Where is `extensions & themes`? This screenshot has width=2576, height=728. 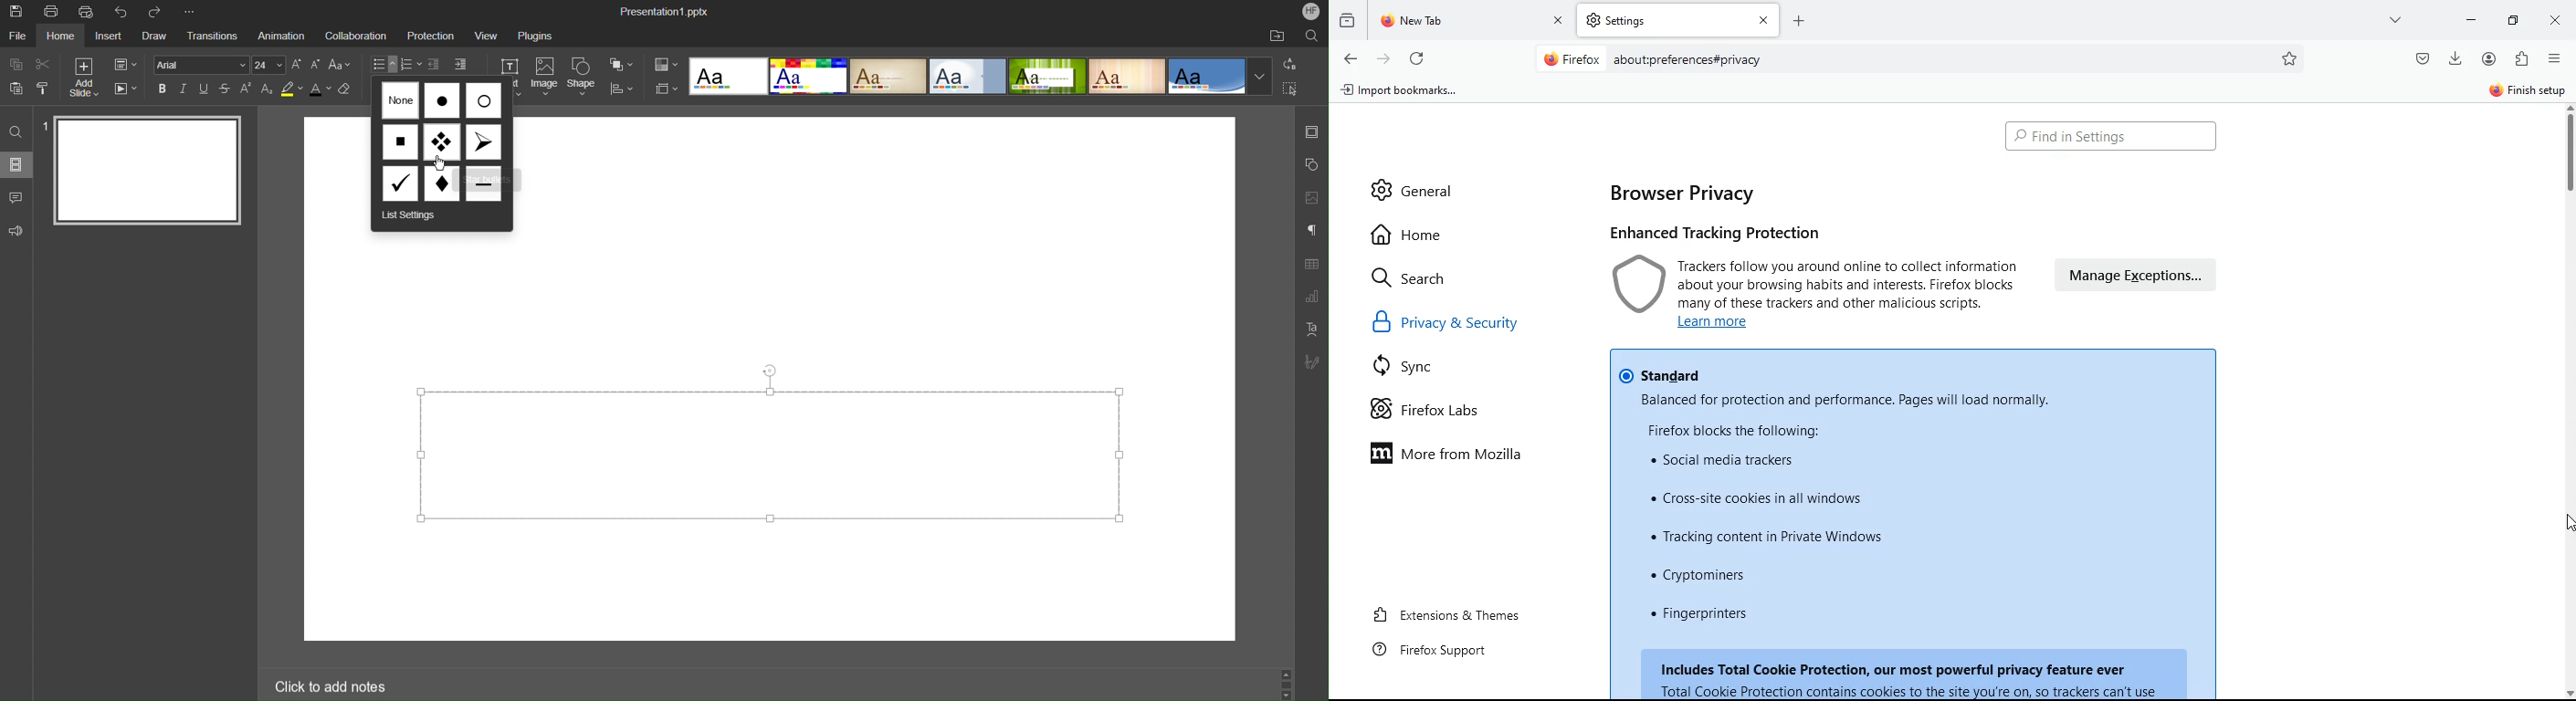
extensions & themes is located at coordinates (1463, 612).